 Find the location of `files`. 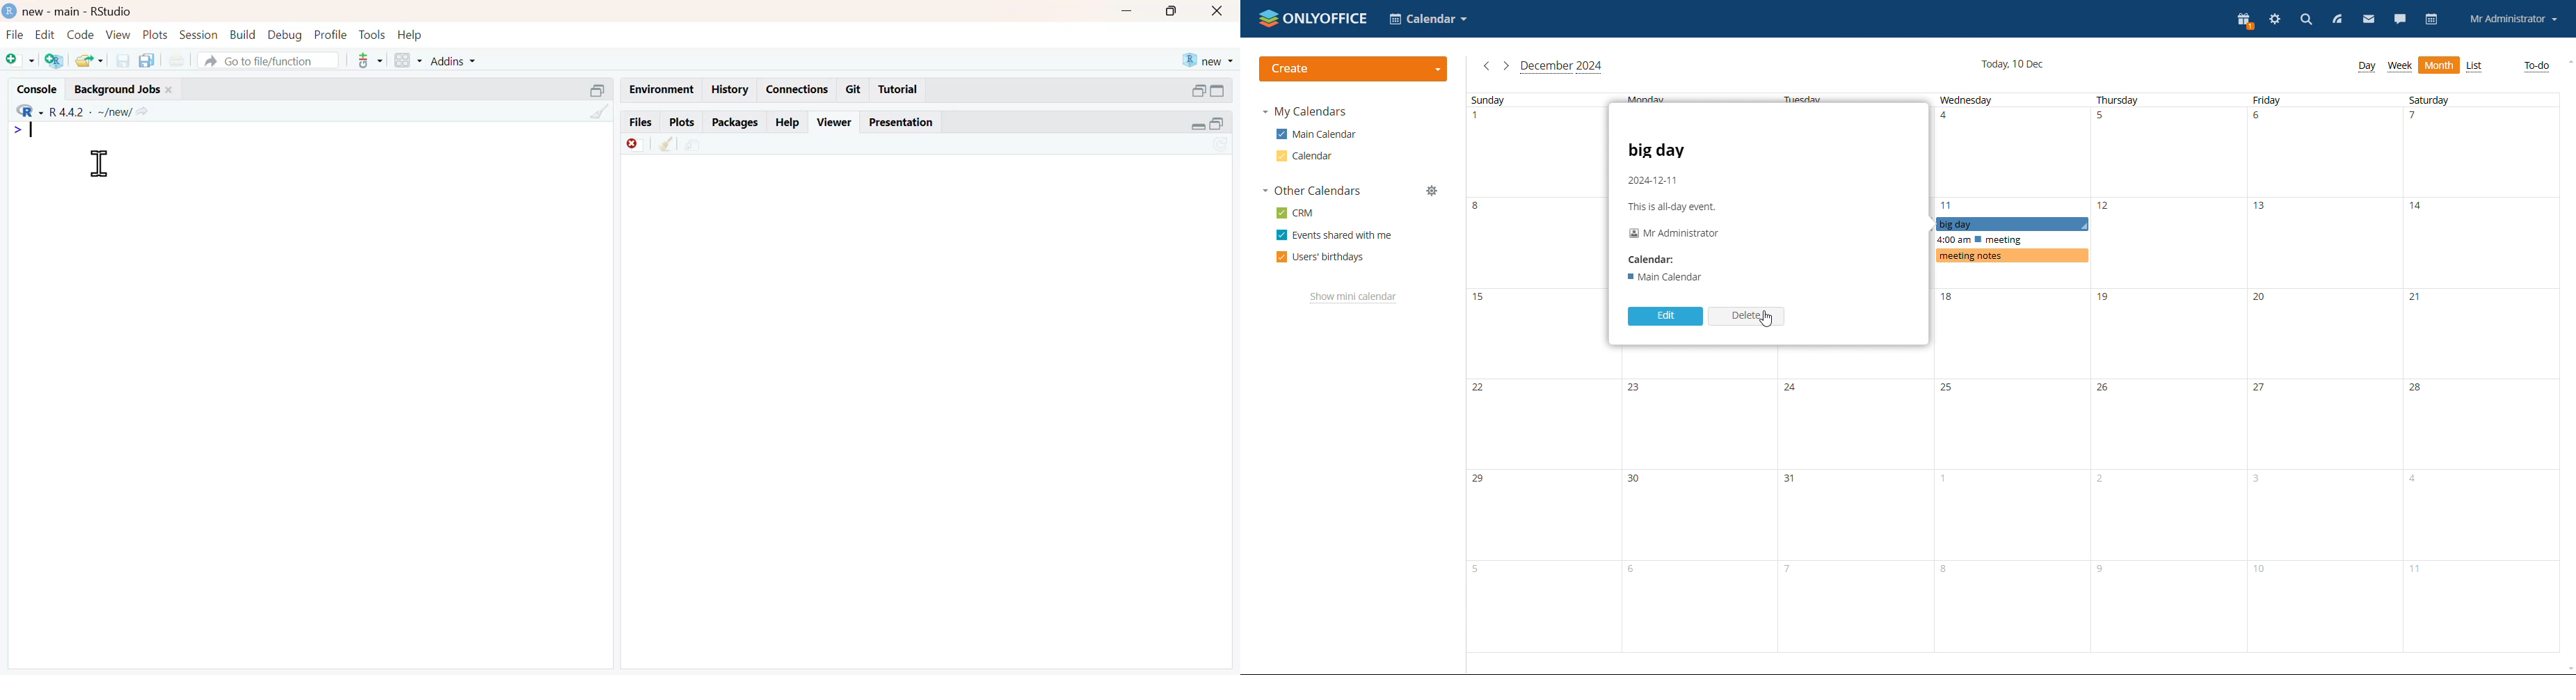

files is located at coordinates (642, 120).